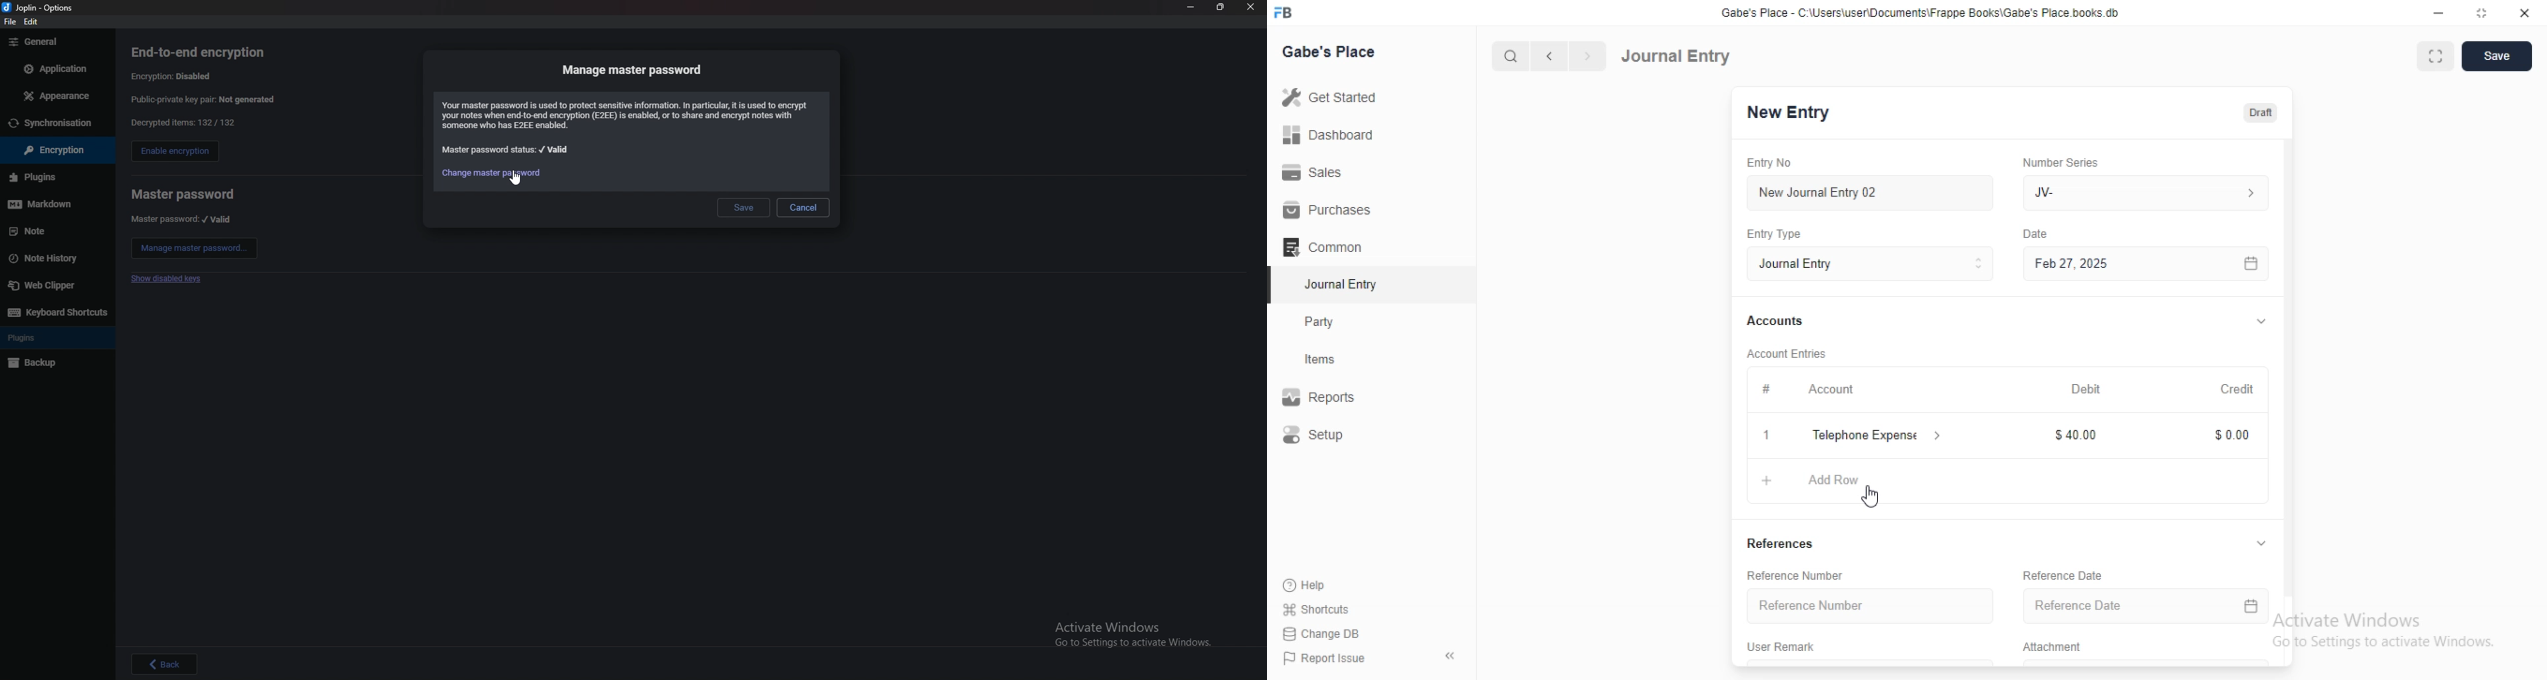  Describe the element at coordinates (1124, 630) in the screenshot. I see `Activate Windows` at that location.